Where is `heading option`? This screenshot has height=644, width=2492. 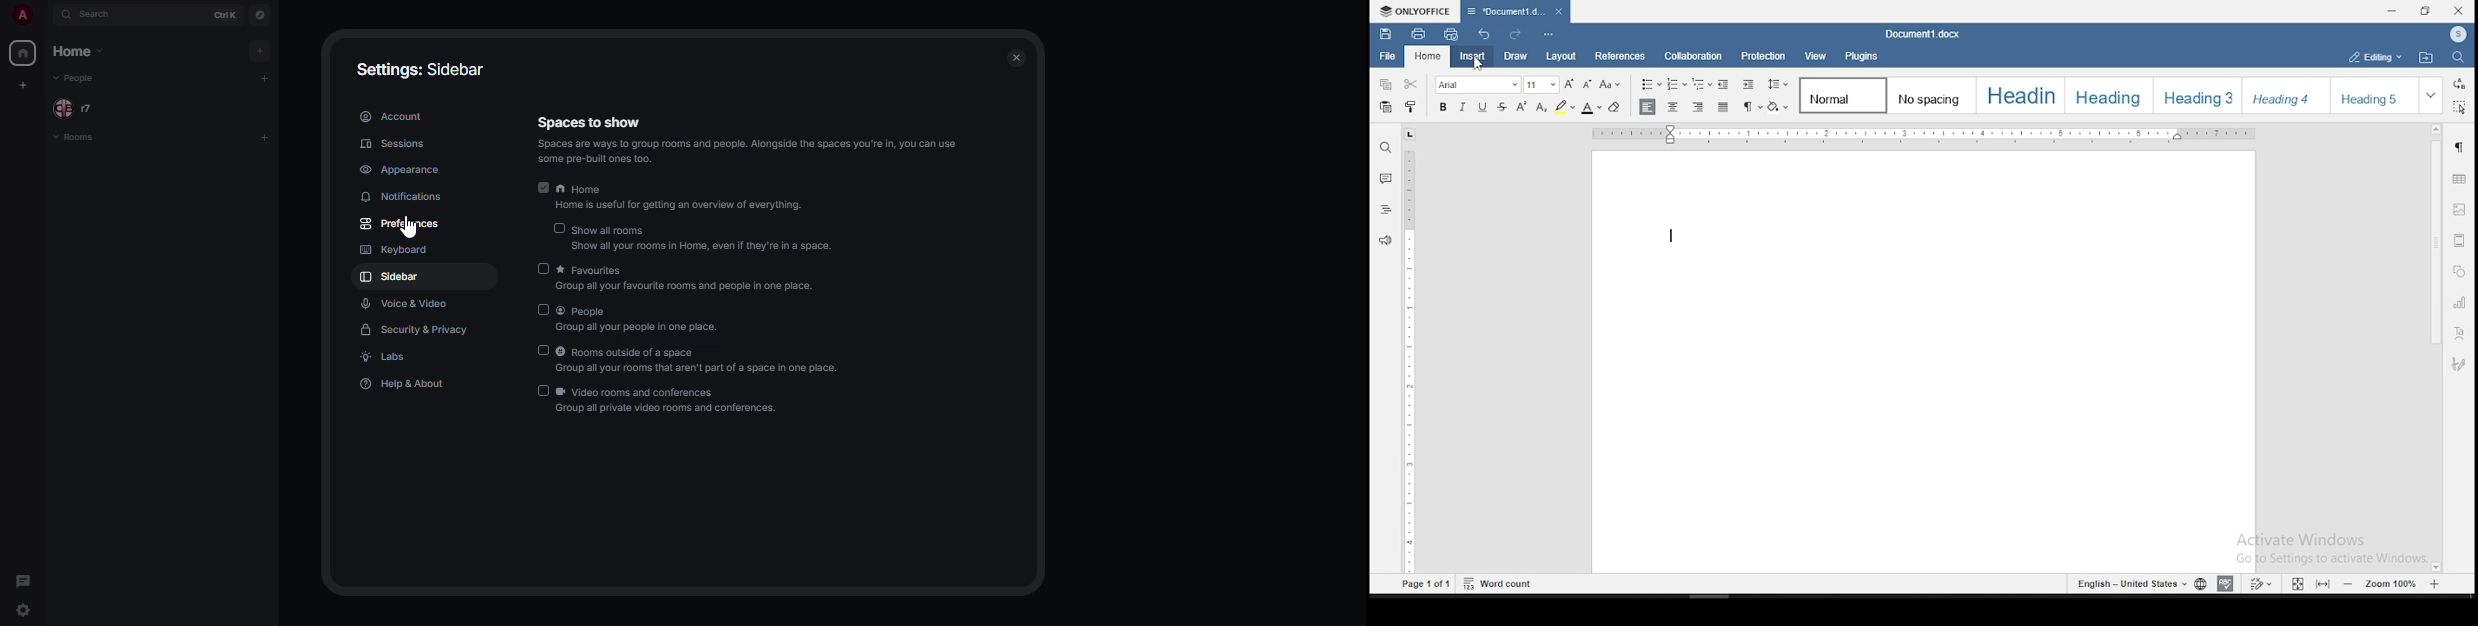 heading option is located at coordinates (2115, 95).